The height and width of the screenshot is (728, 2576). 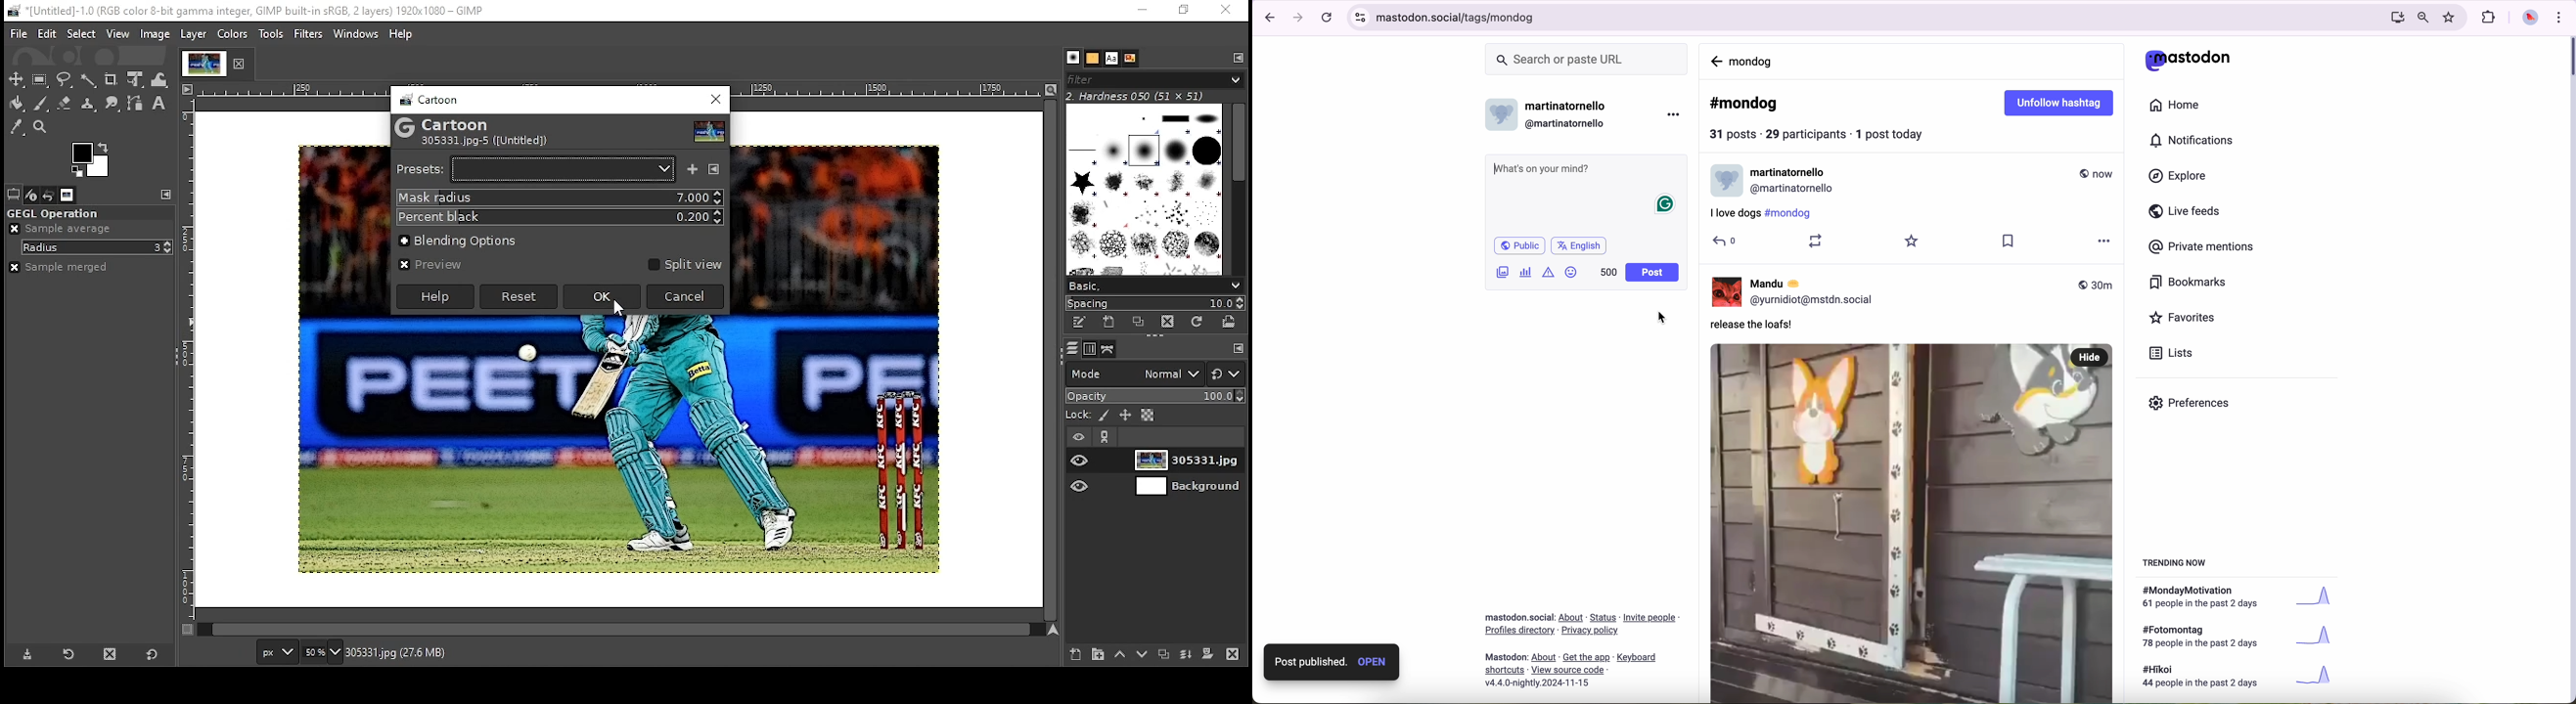 What do you see at coordinates (2187, 59) in the screenshot?
I see `mastodon logo` at bounding box center [2187, 59].